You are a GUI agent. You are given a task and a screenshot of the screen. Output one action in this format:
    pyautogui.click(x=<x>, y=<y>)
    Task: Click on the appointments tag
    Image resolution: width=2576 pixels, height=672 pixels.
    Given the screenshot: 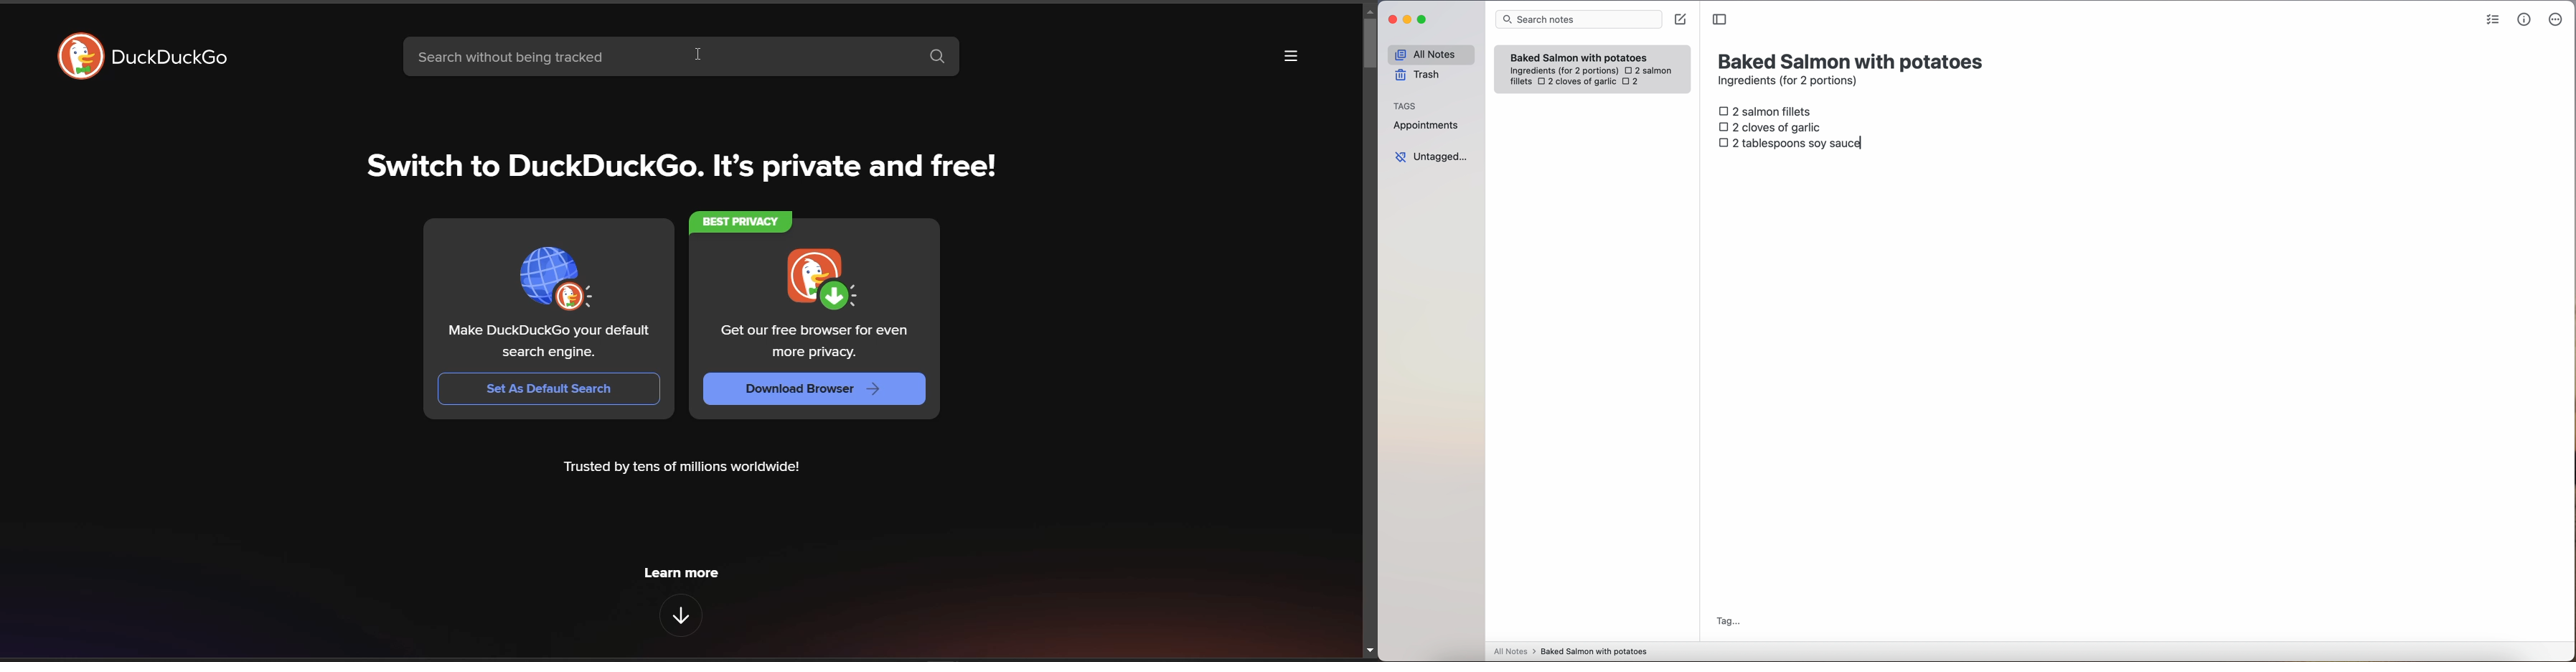 What is the action you would take?
    pyautogui.click(x=1427, y=124)
    